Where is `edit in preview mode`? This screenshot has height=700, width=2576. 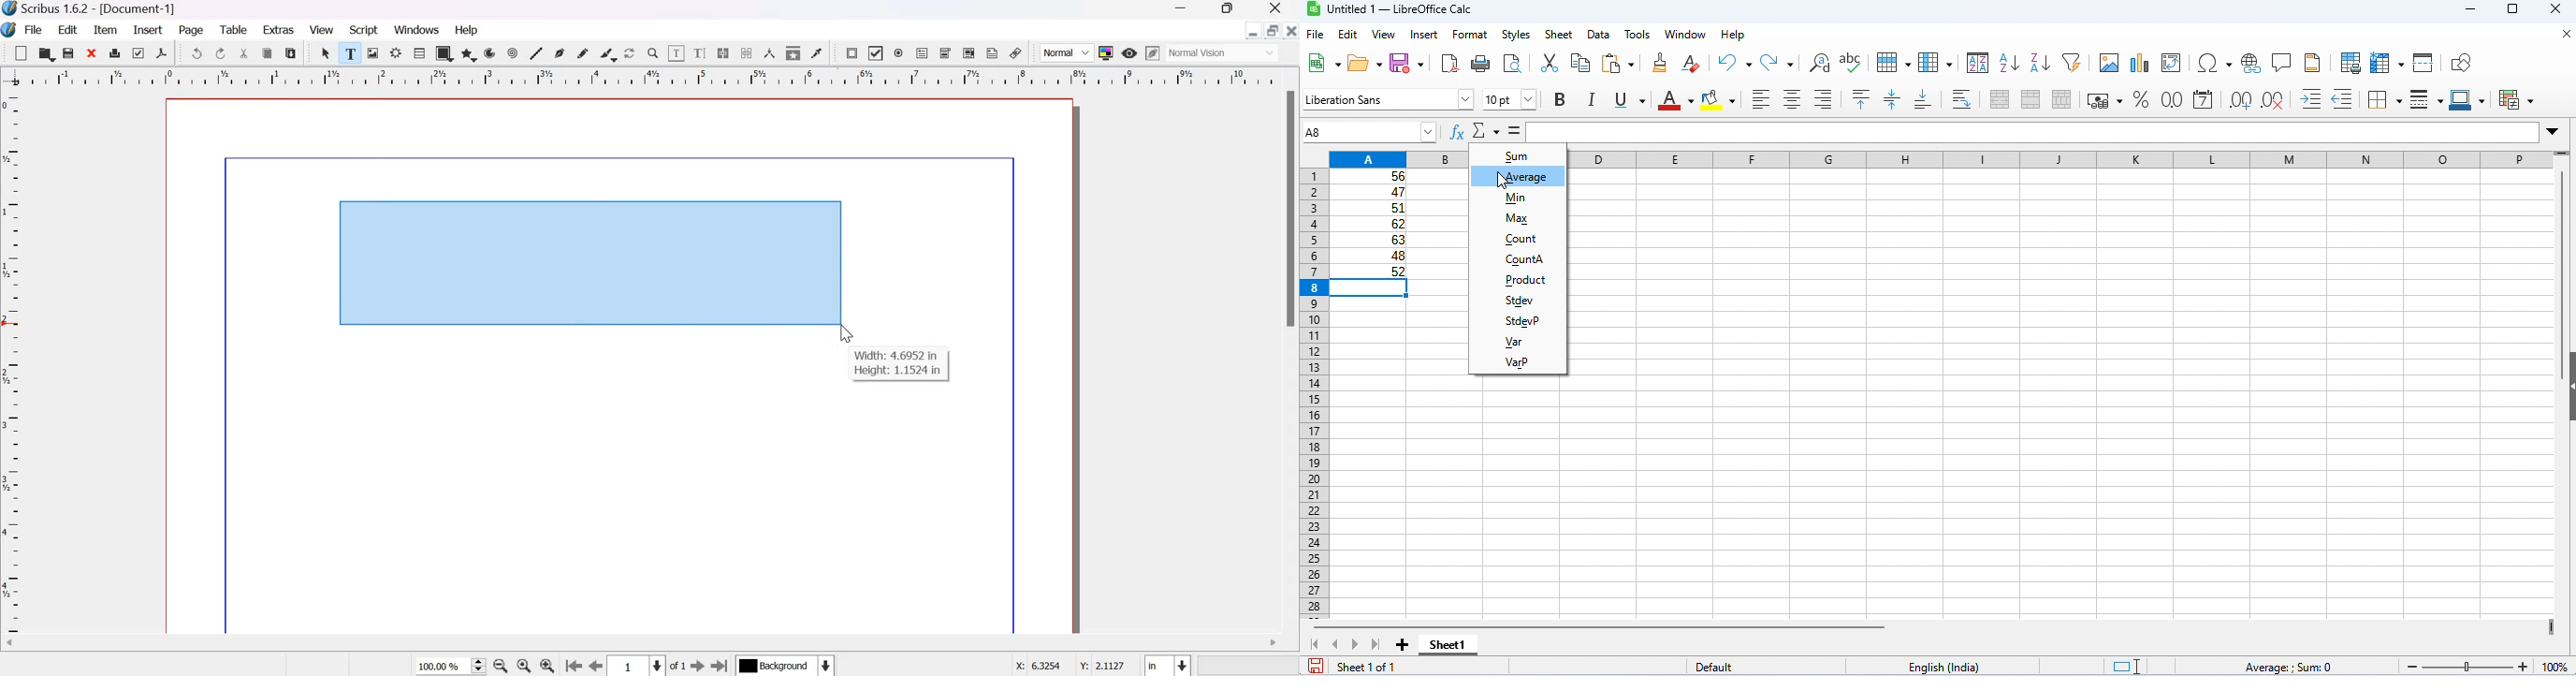 edit in preview mode is located at coordinates (1153, 53).